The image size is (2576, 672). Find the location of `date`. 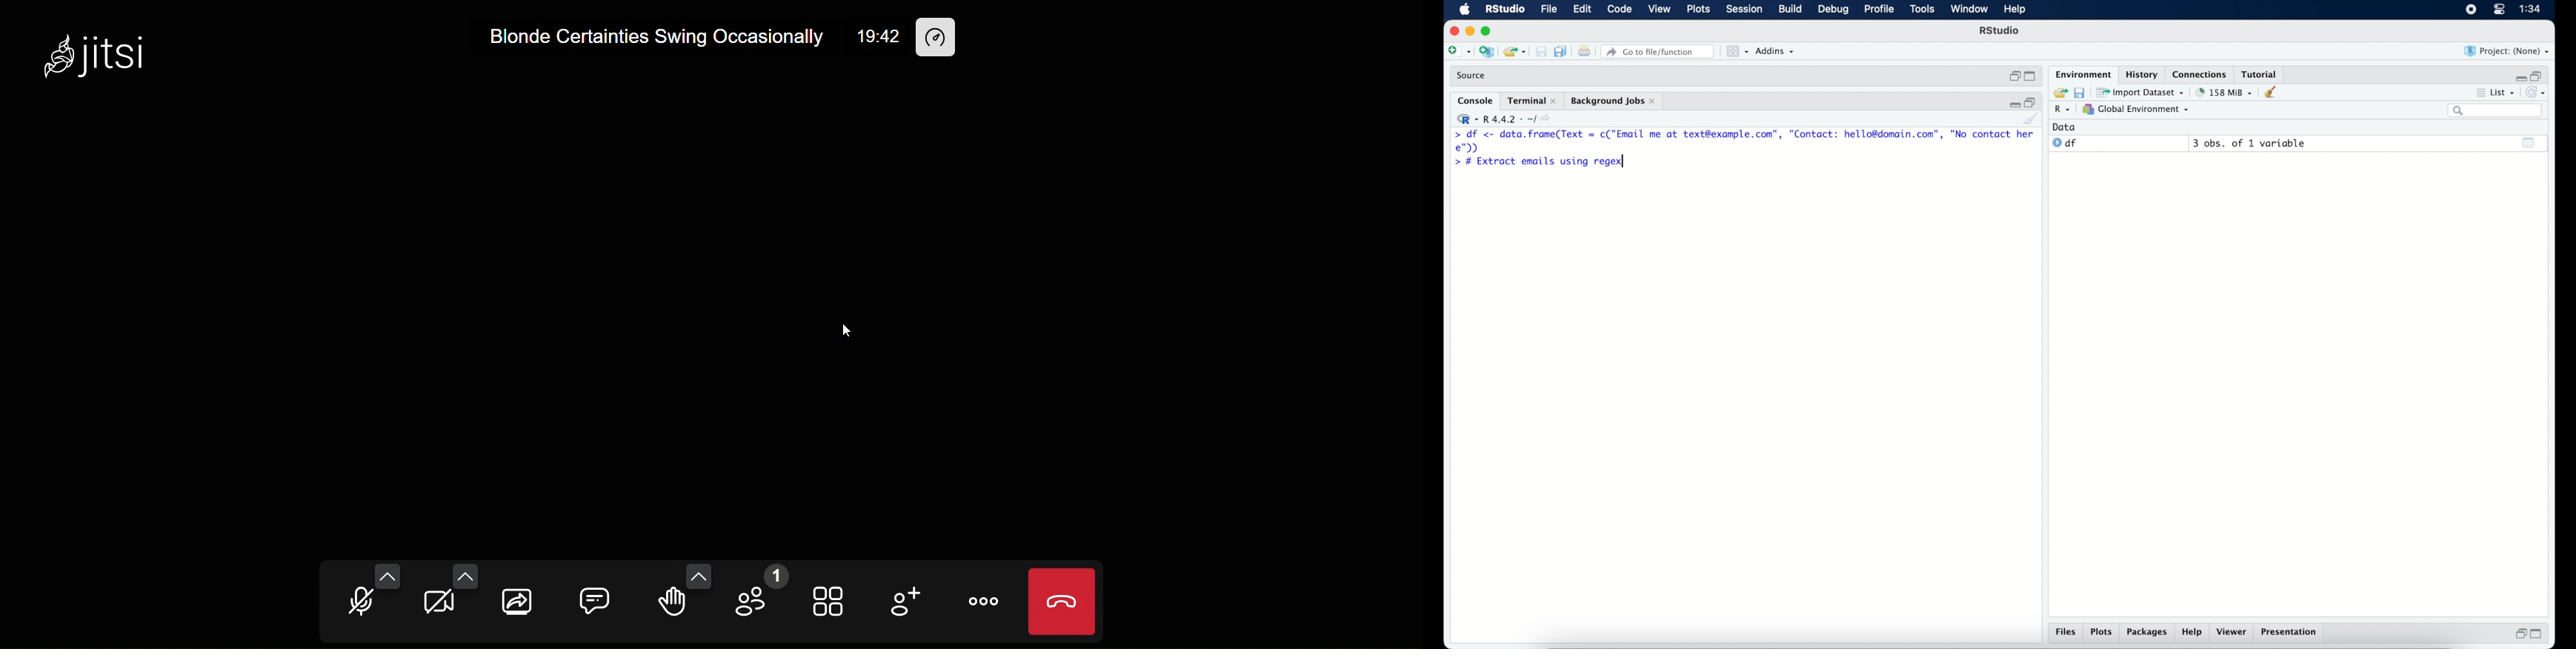

date is located at coordinates (2065, 127).